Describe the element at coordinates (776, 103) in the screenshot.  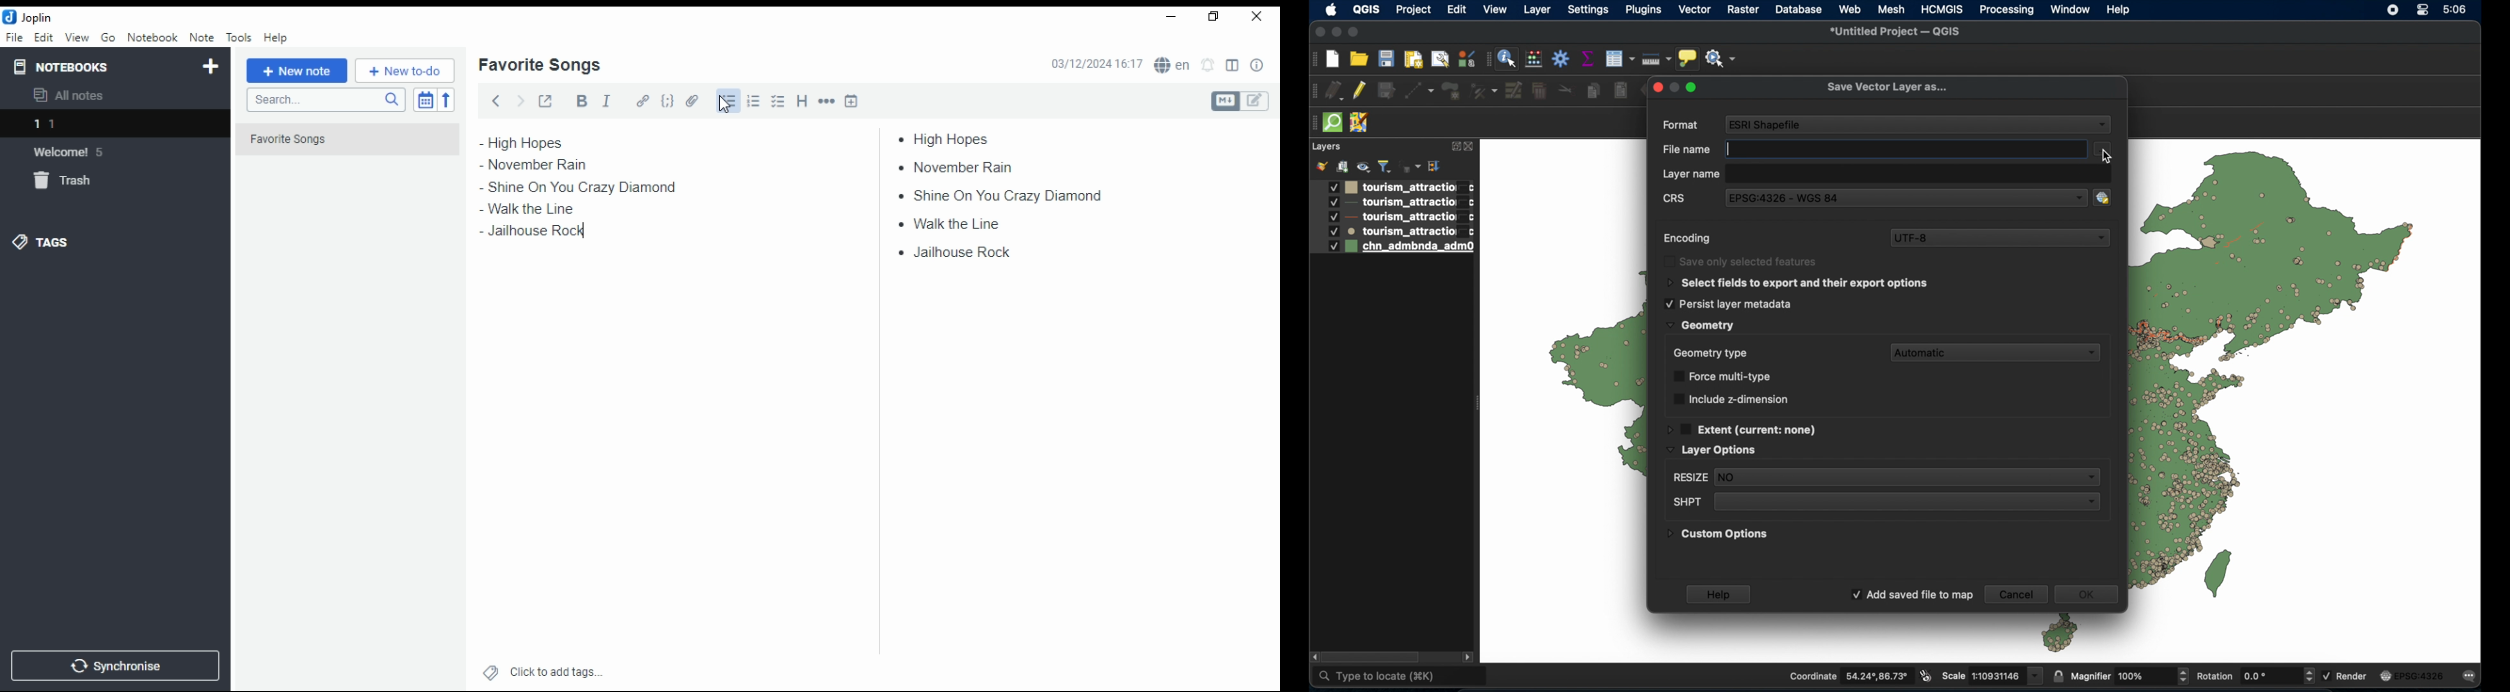
I see `checkbox` at that location.